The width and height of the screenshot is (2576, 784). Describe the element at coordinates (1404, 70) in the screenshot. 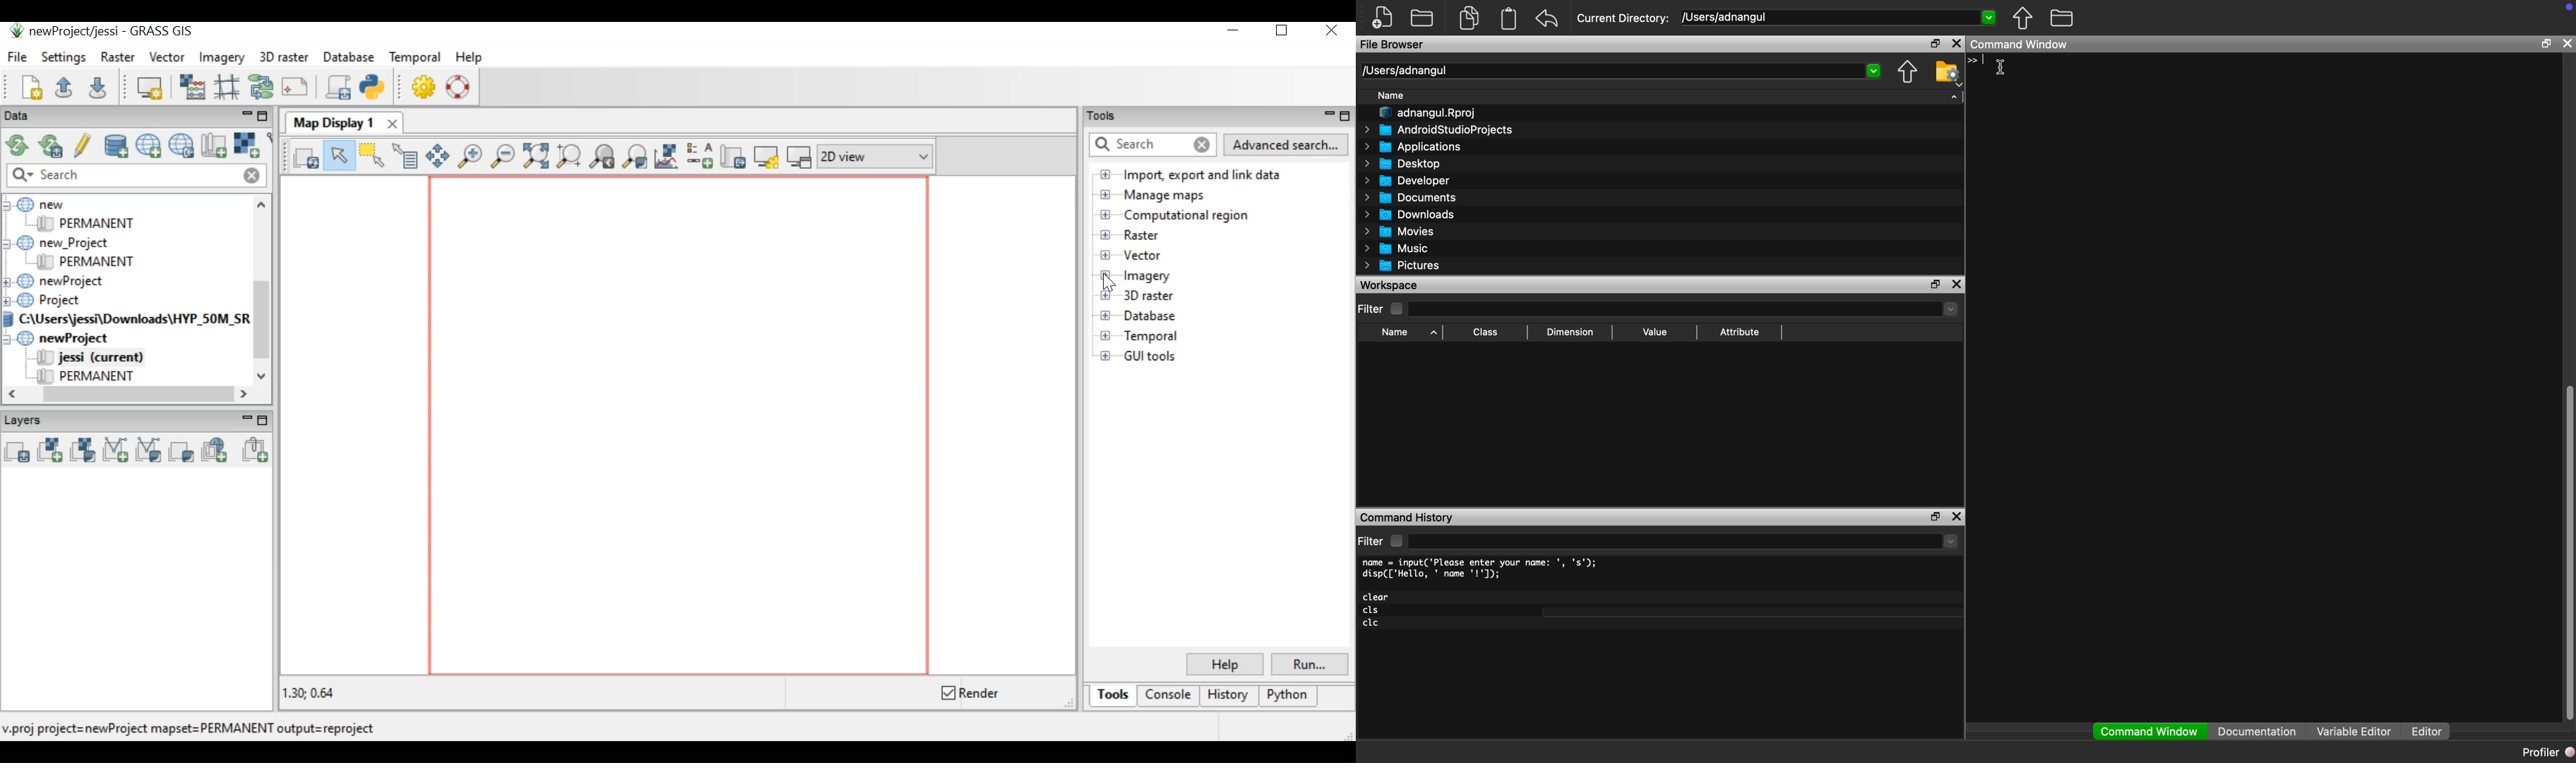

I see `Users/adnangul` at that location.